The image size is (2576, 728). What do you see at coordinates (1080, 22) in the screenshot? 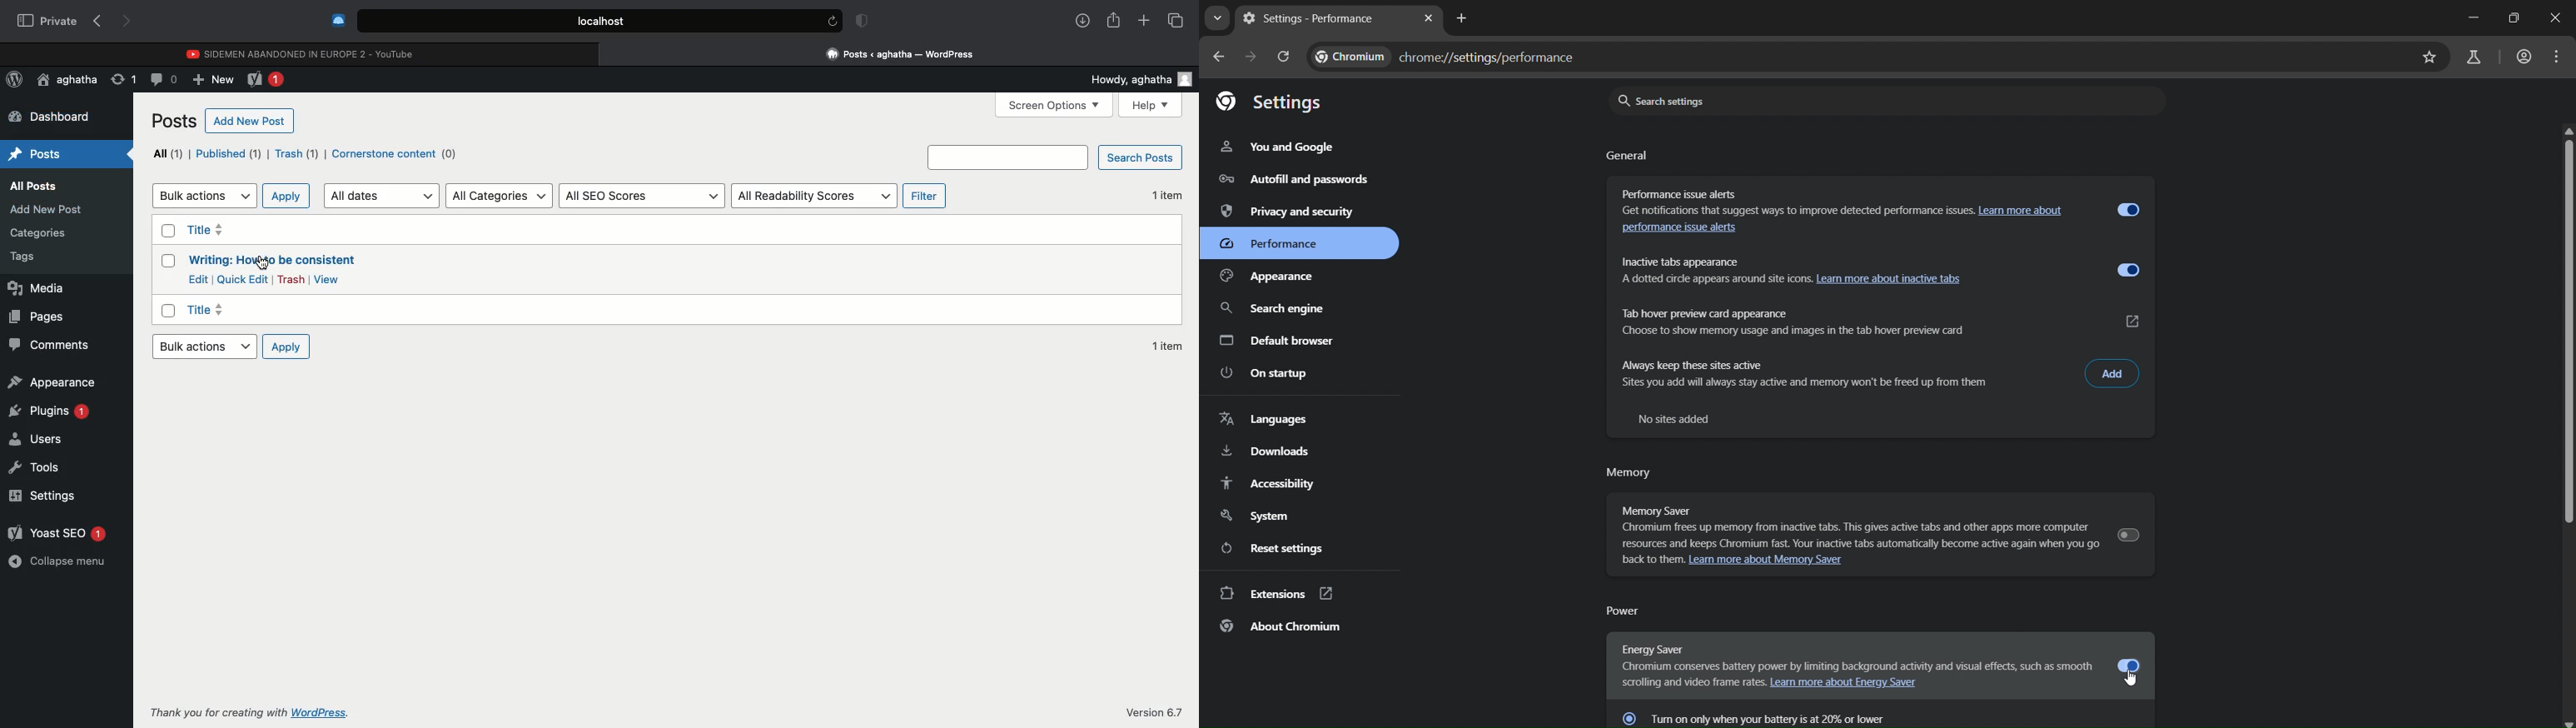
I see `Downlaods` at bounding box center [1080, 22].